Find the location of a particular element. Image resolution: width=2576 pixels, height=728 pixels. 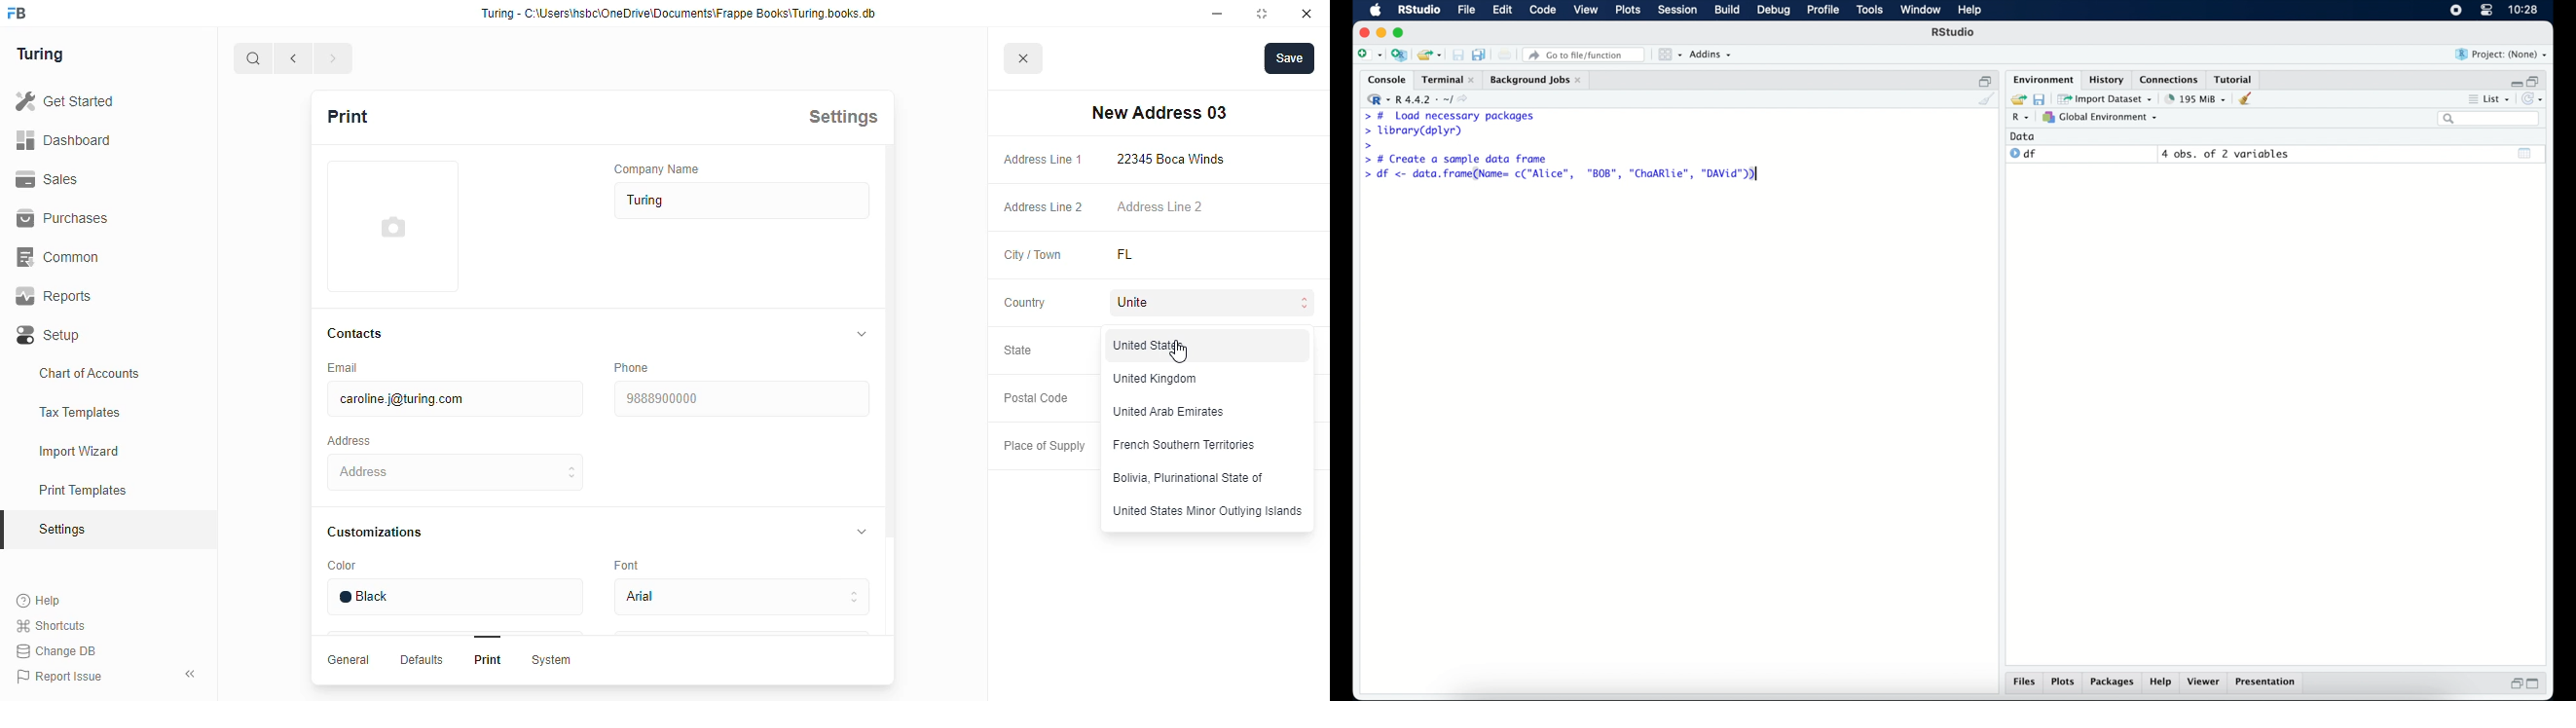

Turing - C:\Users\hshc\OneDrive\Documents\Frappe Books\Turing.books.db is located at coordinates (681, 14).